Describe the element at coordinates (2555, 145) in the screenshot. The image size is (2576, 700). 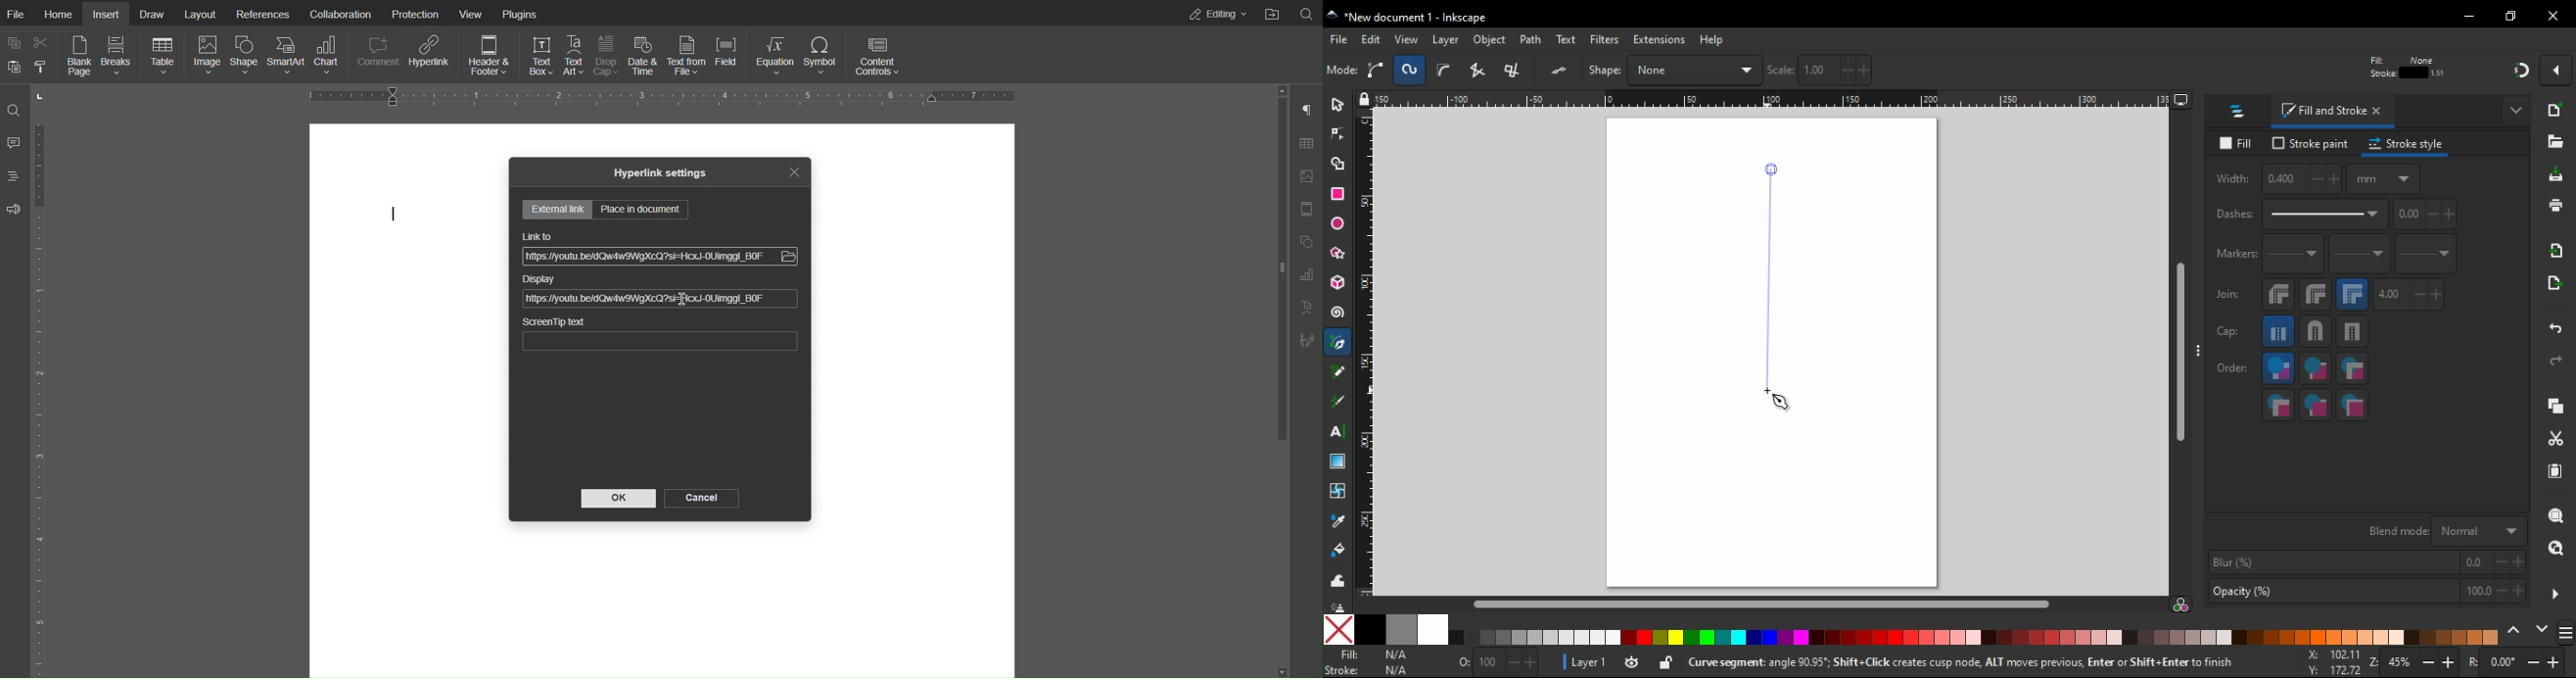
I see `open file dialogue` at that location.